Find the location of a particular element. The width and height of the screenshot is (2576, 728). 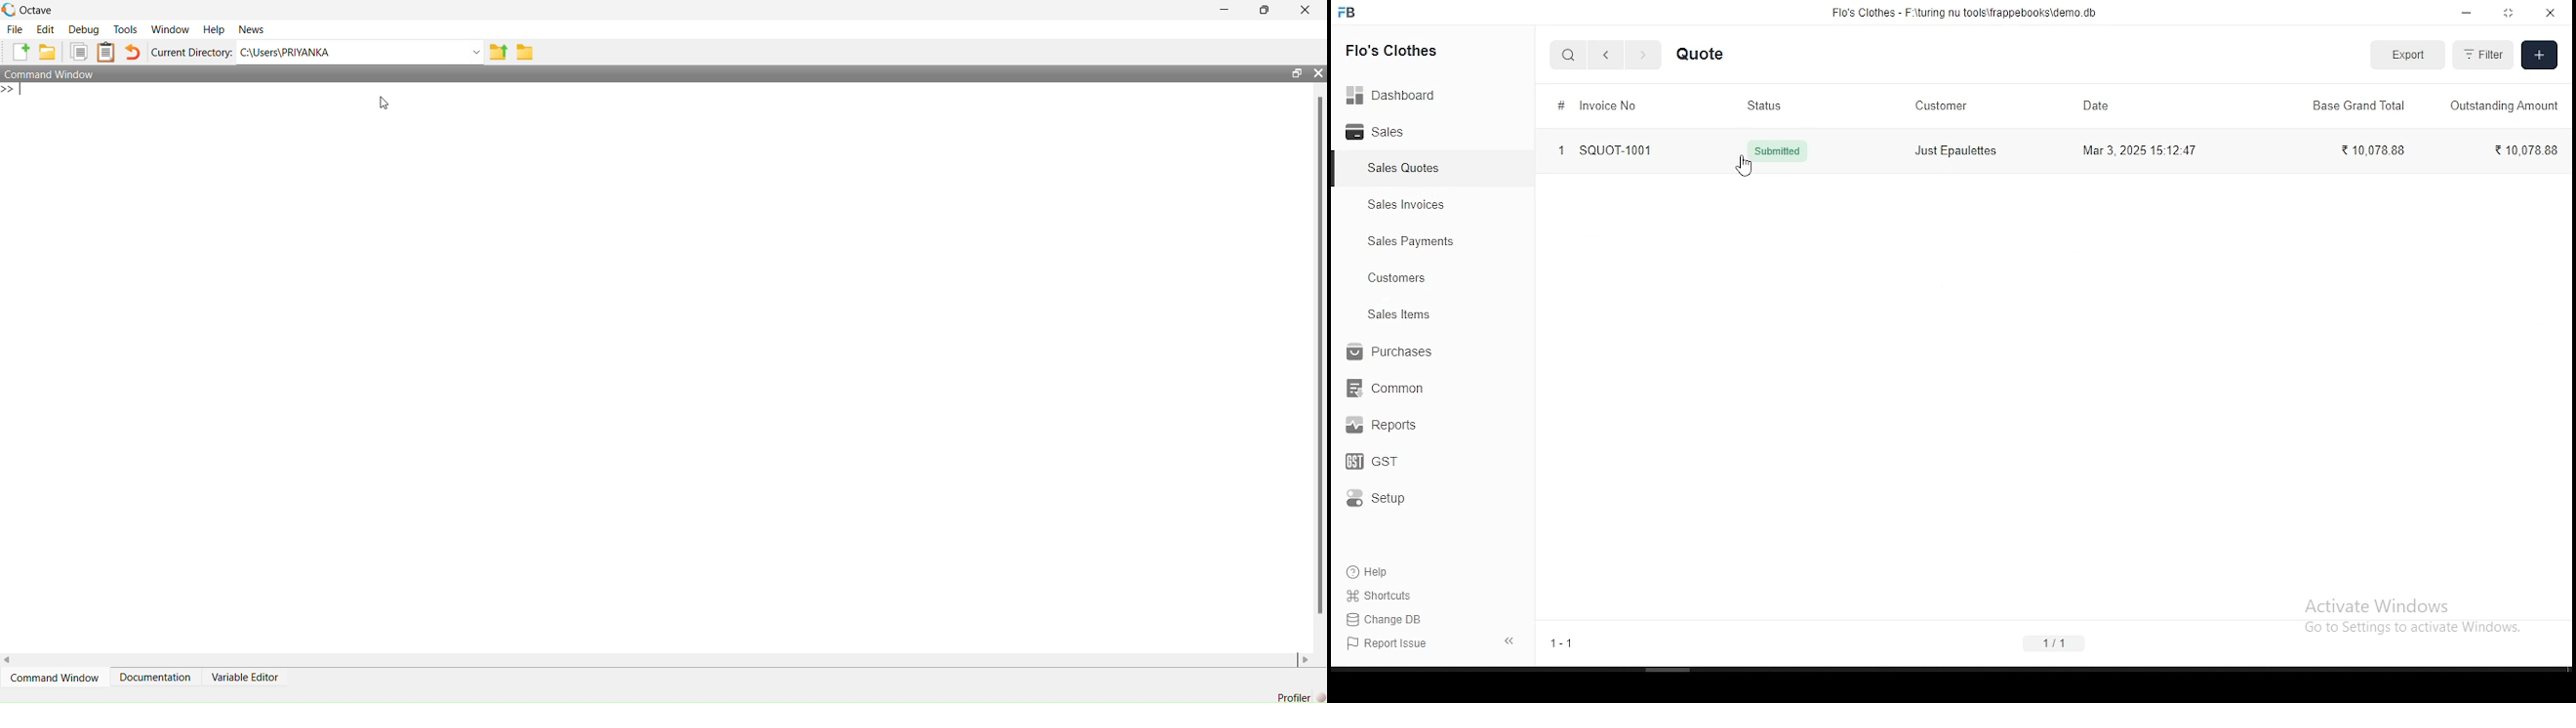

shortouts is located at coordinates (1380, 596).